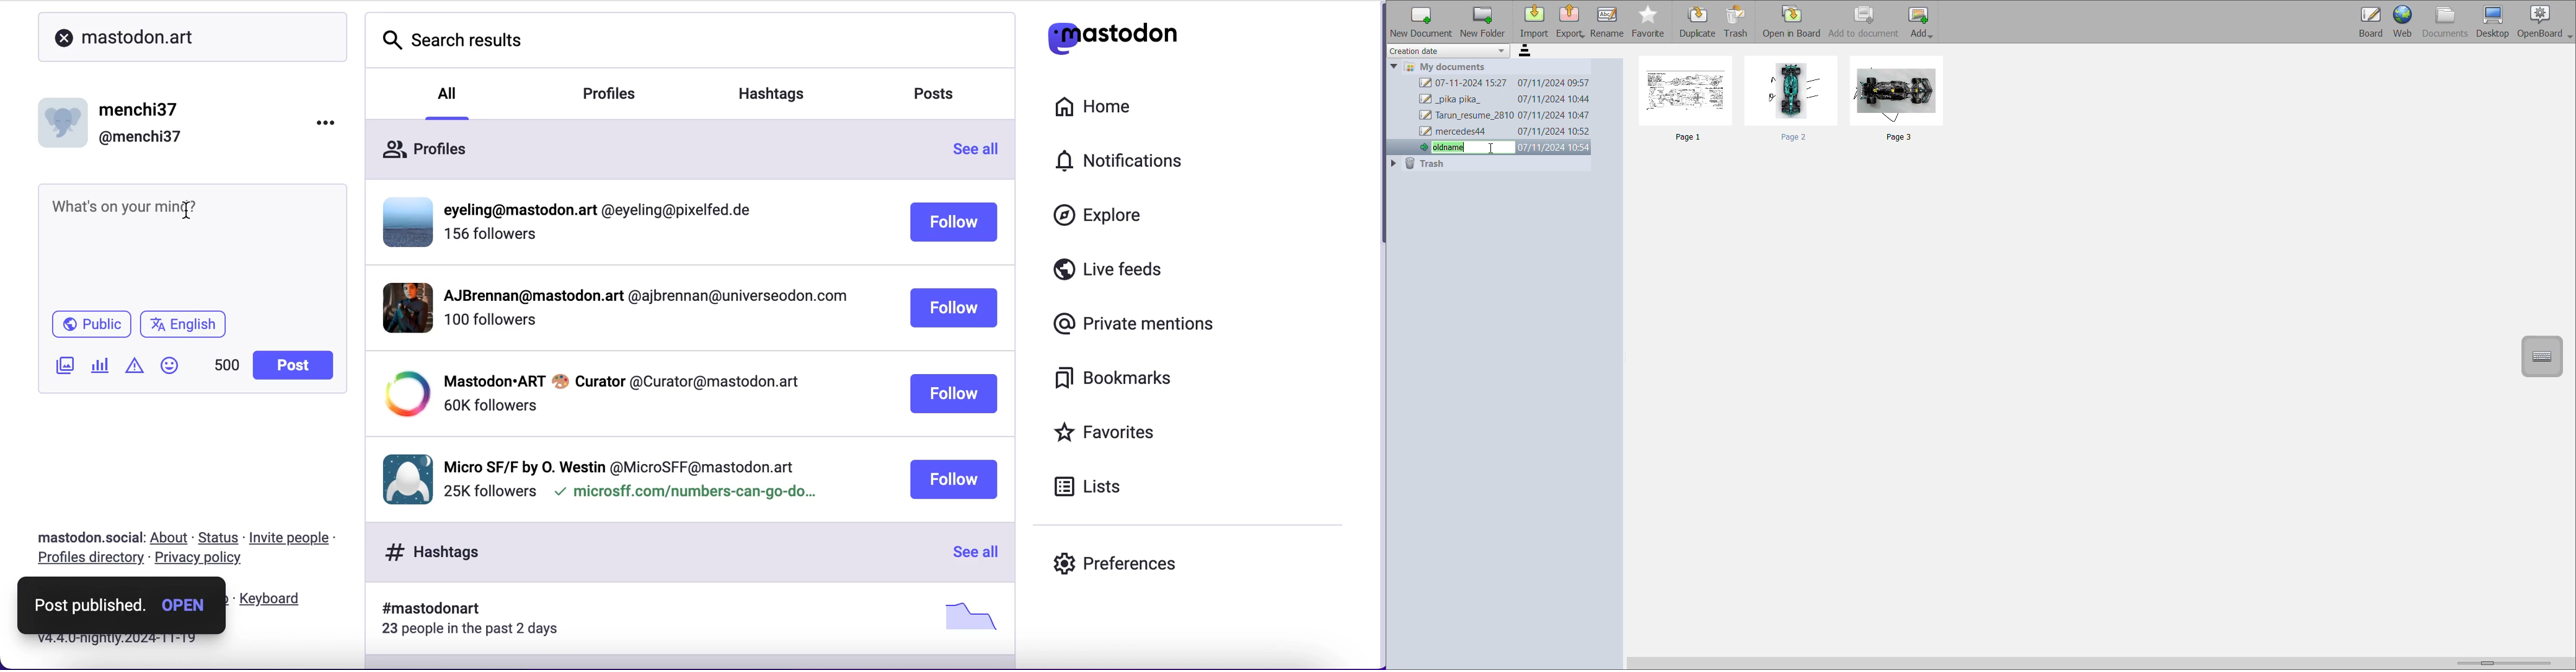 The width and height of the screenshot is (2576, 672). What do you see at coordinates (644, 299) in the screenshot?
I see `profile` at bounding box center [644, 299].